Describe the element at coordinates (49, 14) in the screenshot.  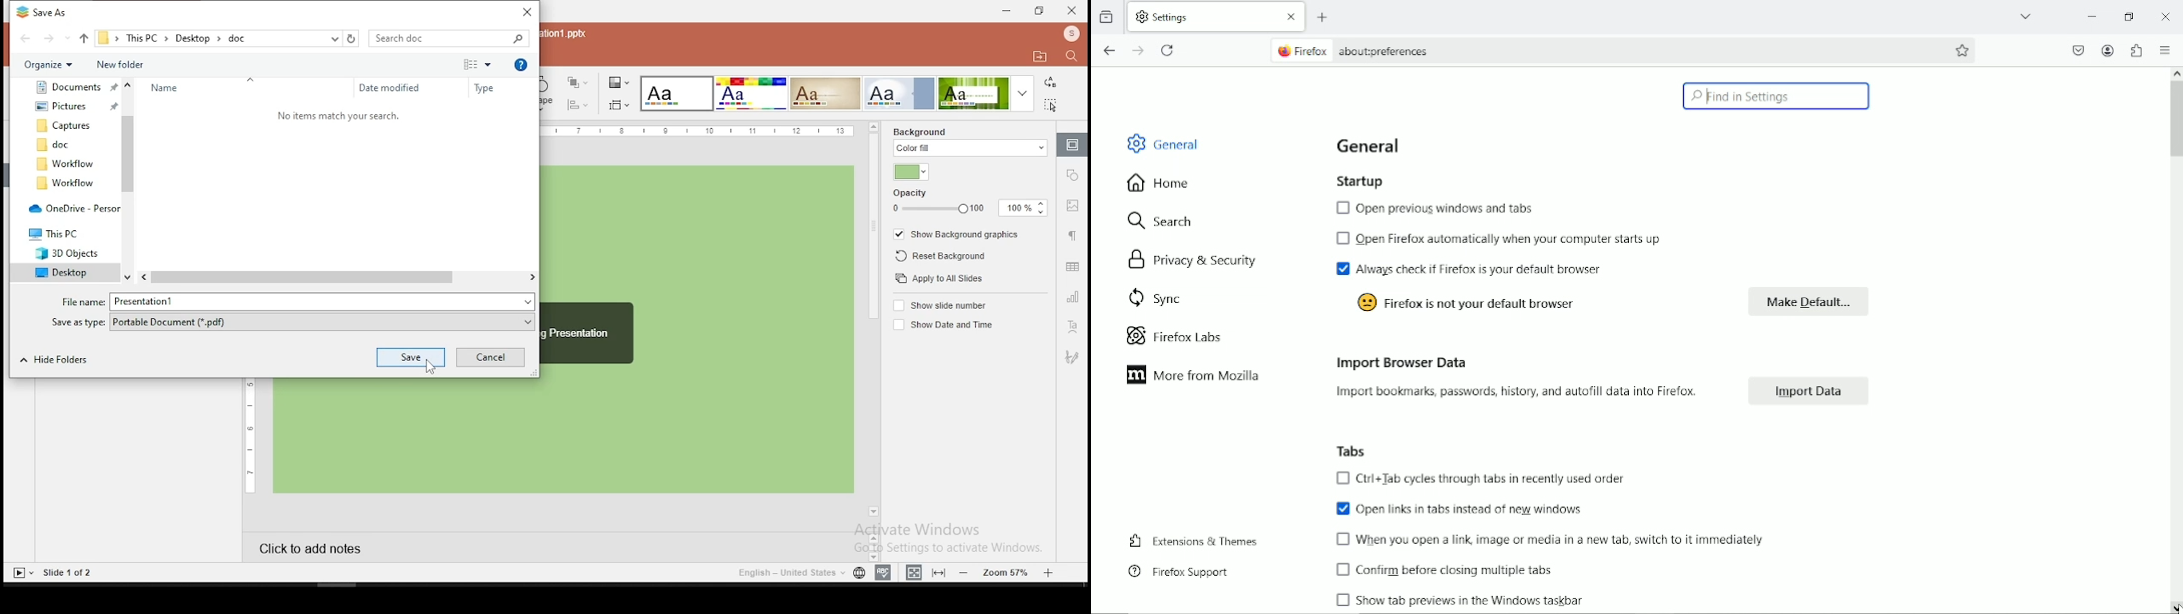
I see `Save As` at that location.